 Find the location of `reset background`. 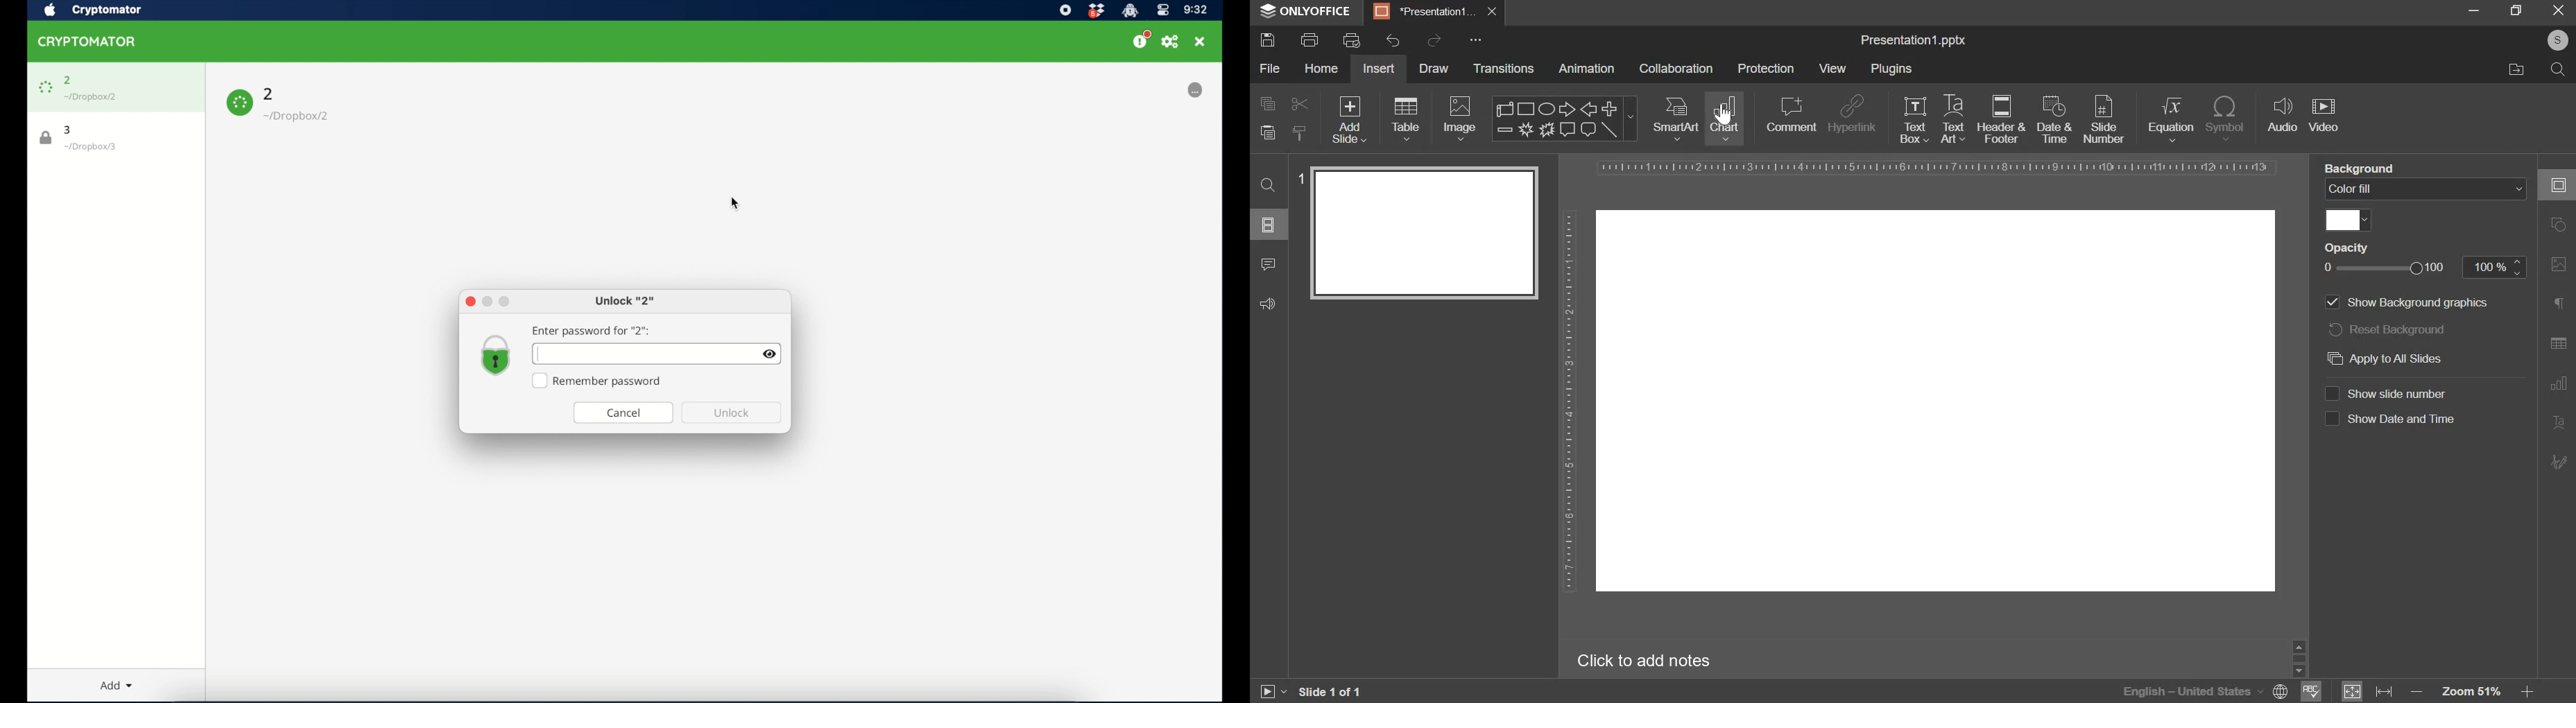

reset background is located at coordinates (2386, 329).